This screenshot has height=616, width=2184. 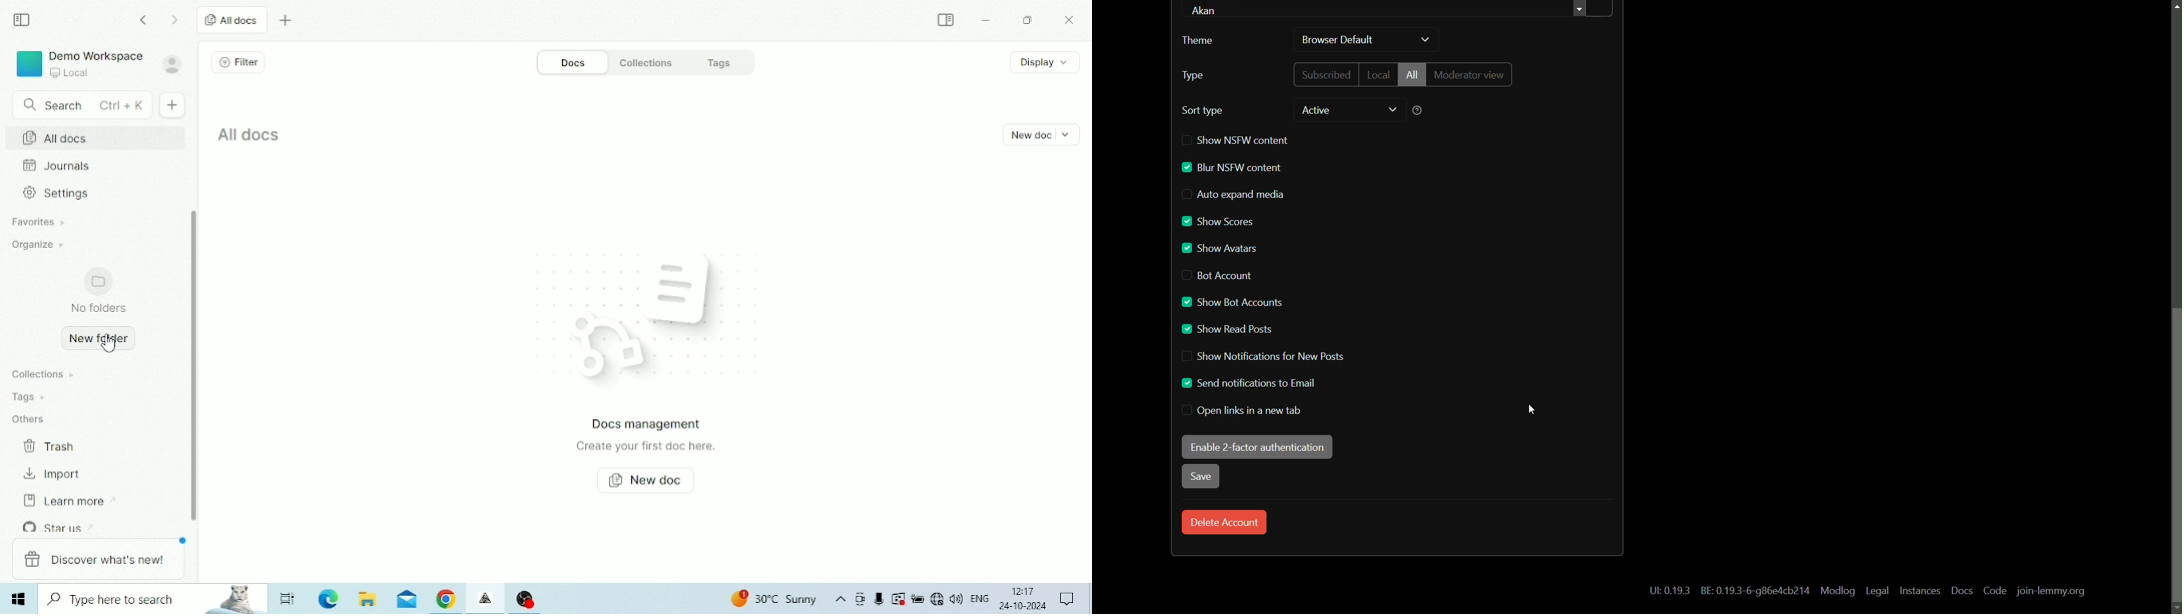 What do you see at coordinates (243, 62) in the screenshot?
I see `Filter` at bounding box center [243, 62].